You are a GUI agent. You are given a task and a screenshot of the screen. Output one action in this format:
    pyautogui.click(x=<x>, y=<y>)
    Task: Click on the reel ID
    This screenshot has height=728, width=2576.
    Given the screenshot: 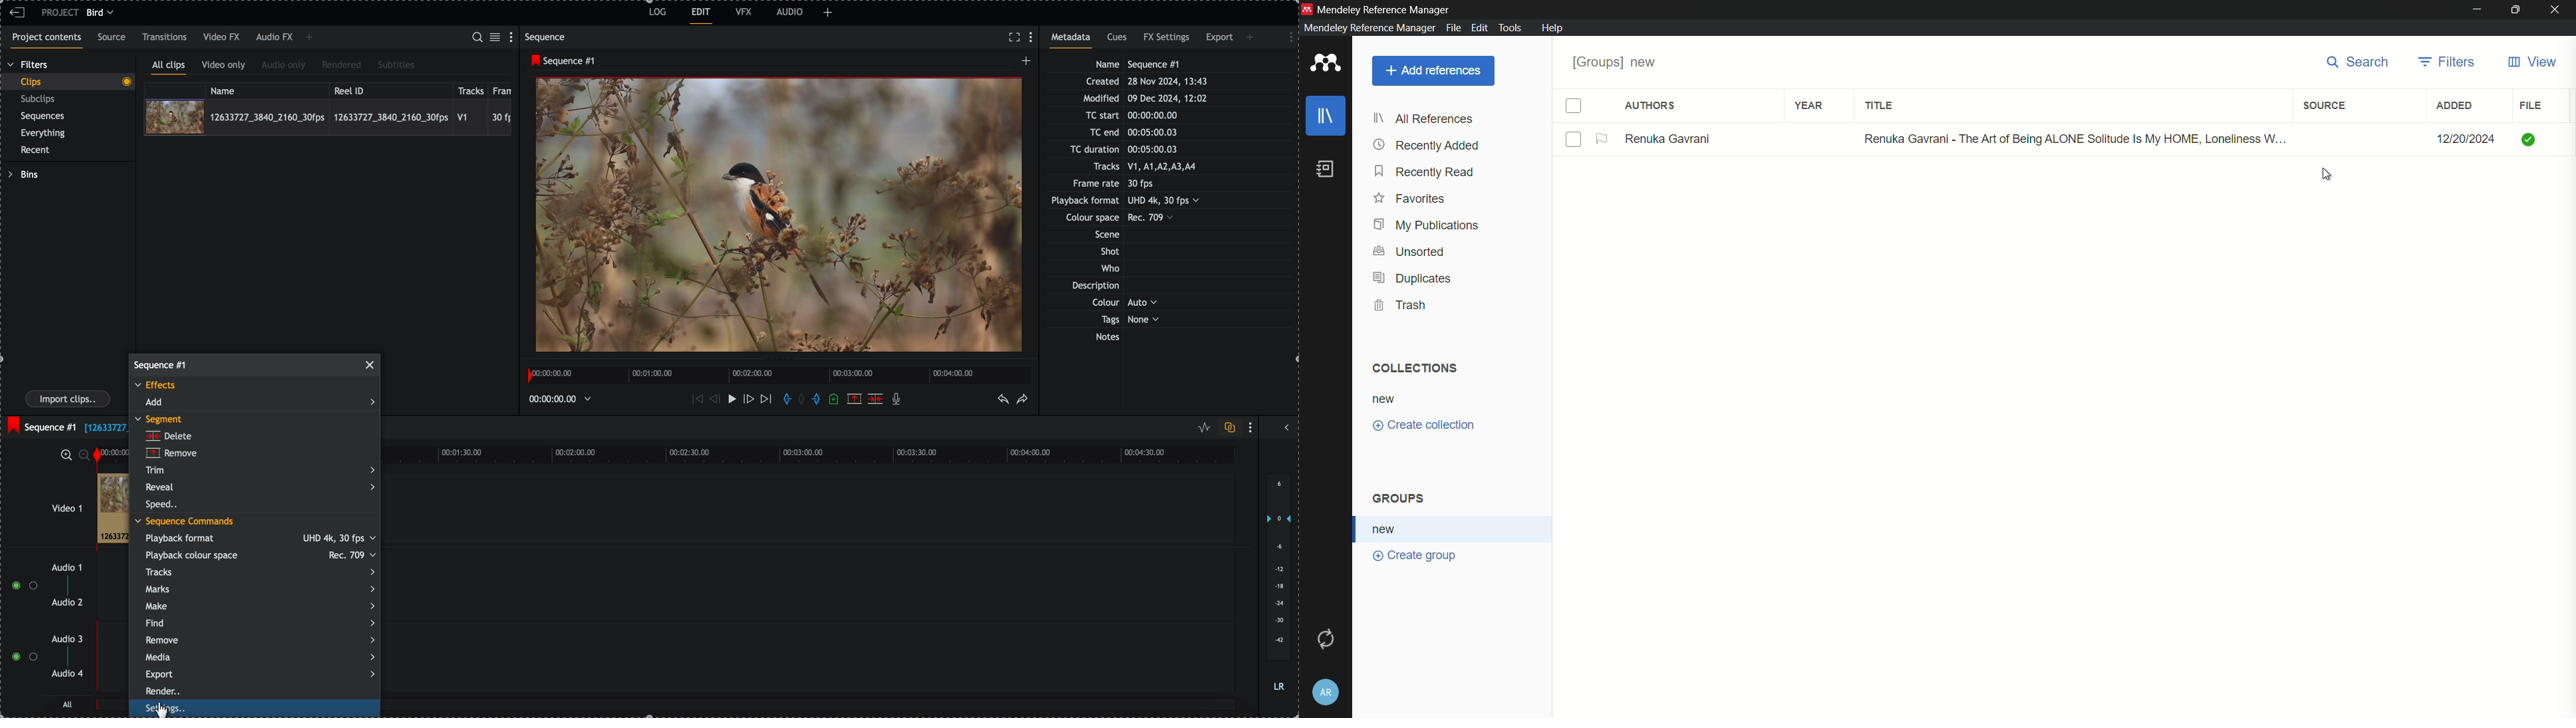 What is the action you would take?
    pyautogui.click(x=390, y=89)
    